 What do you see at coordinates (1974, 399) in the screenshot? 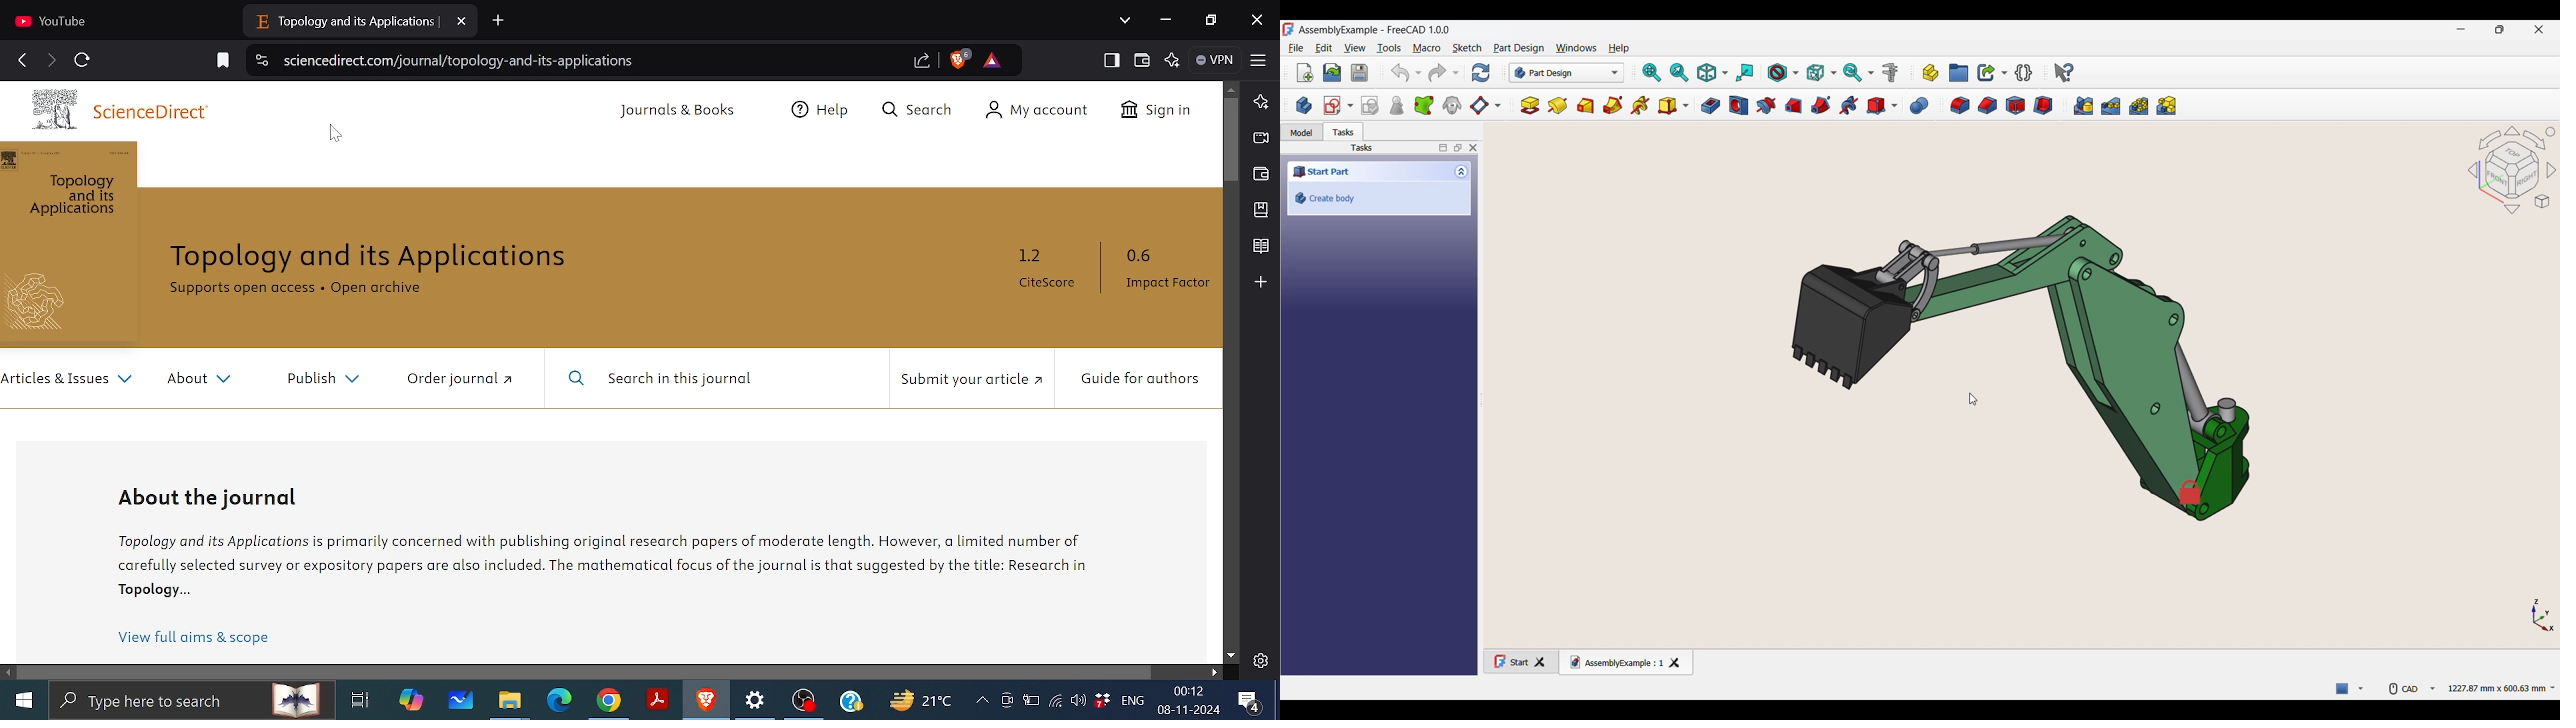
I see `Cursor` at bounding box center [1974, 399].